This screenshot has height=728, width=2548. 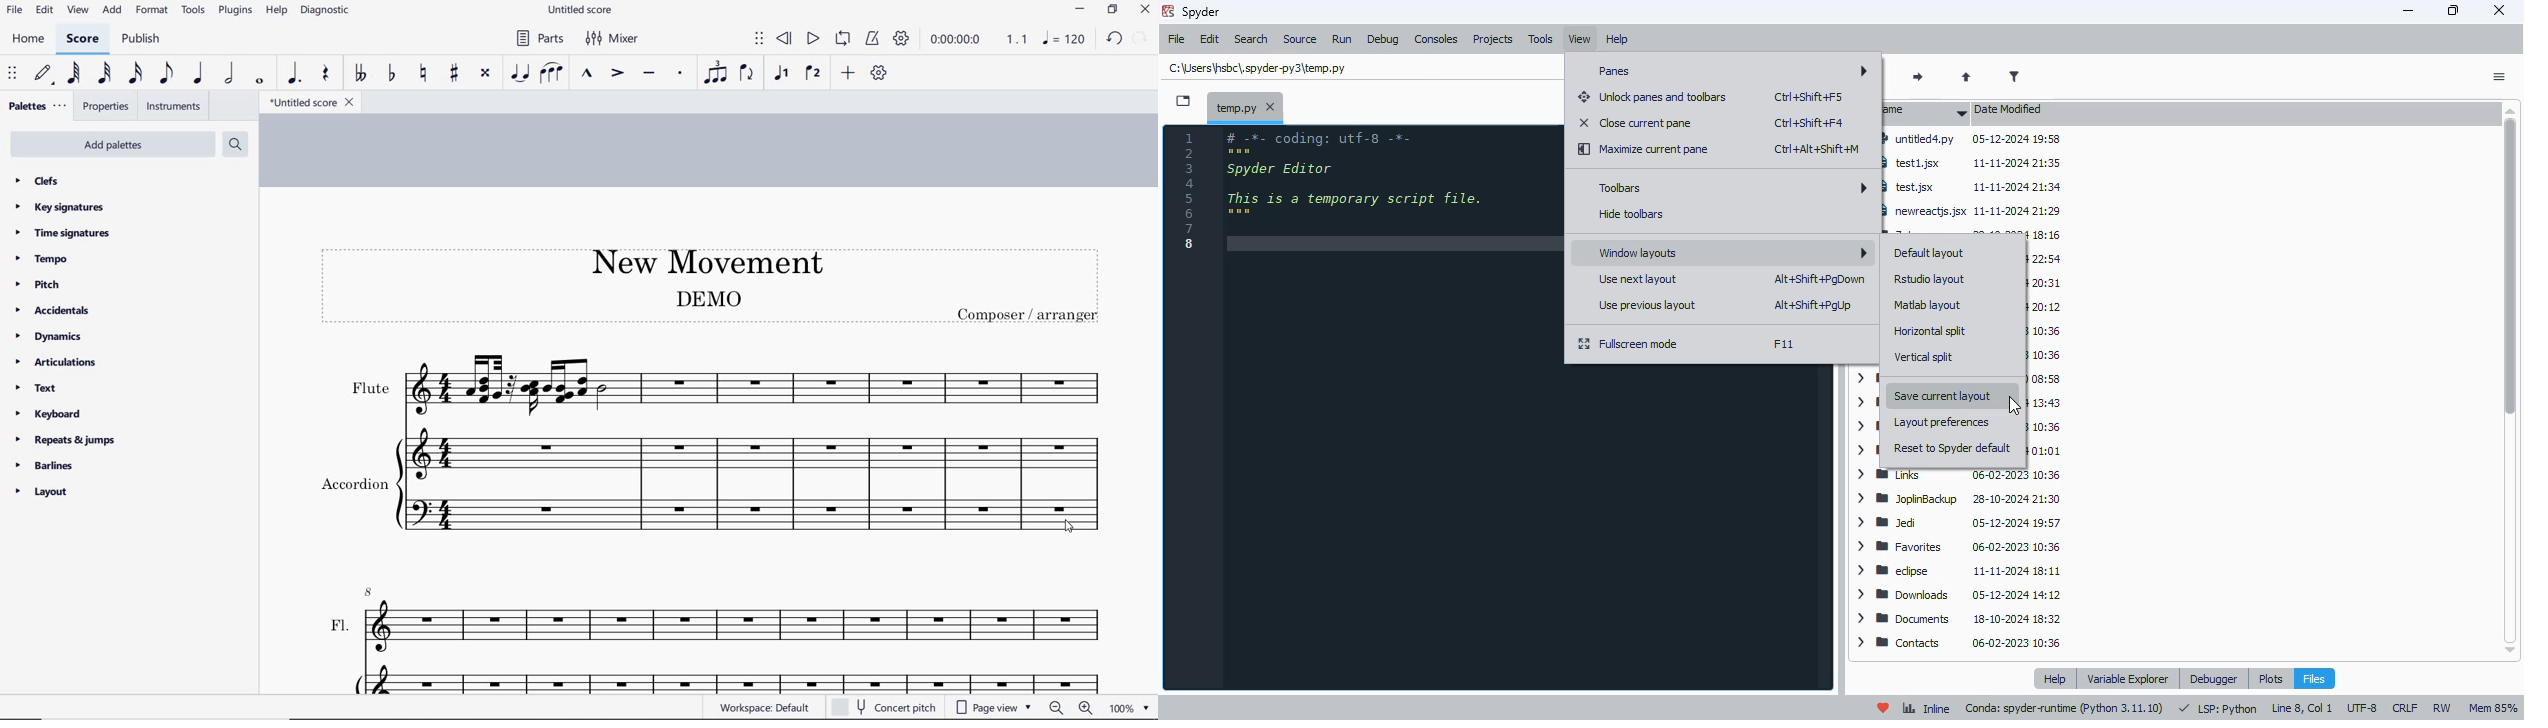 I want to click on vertical scroll bar, so click(x=2511, y=265).